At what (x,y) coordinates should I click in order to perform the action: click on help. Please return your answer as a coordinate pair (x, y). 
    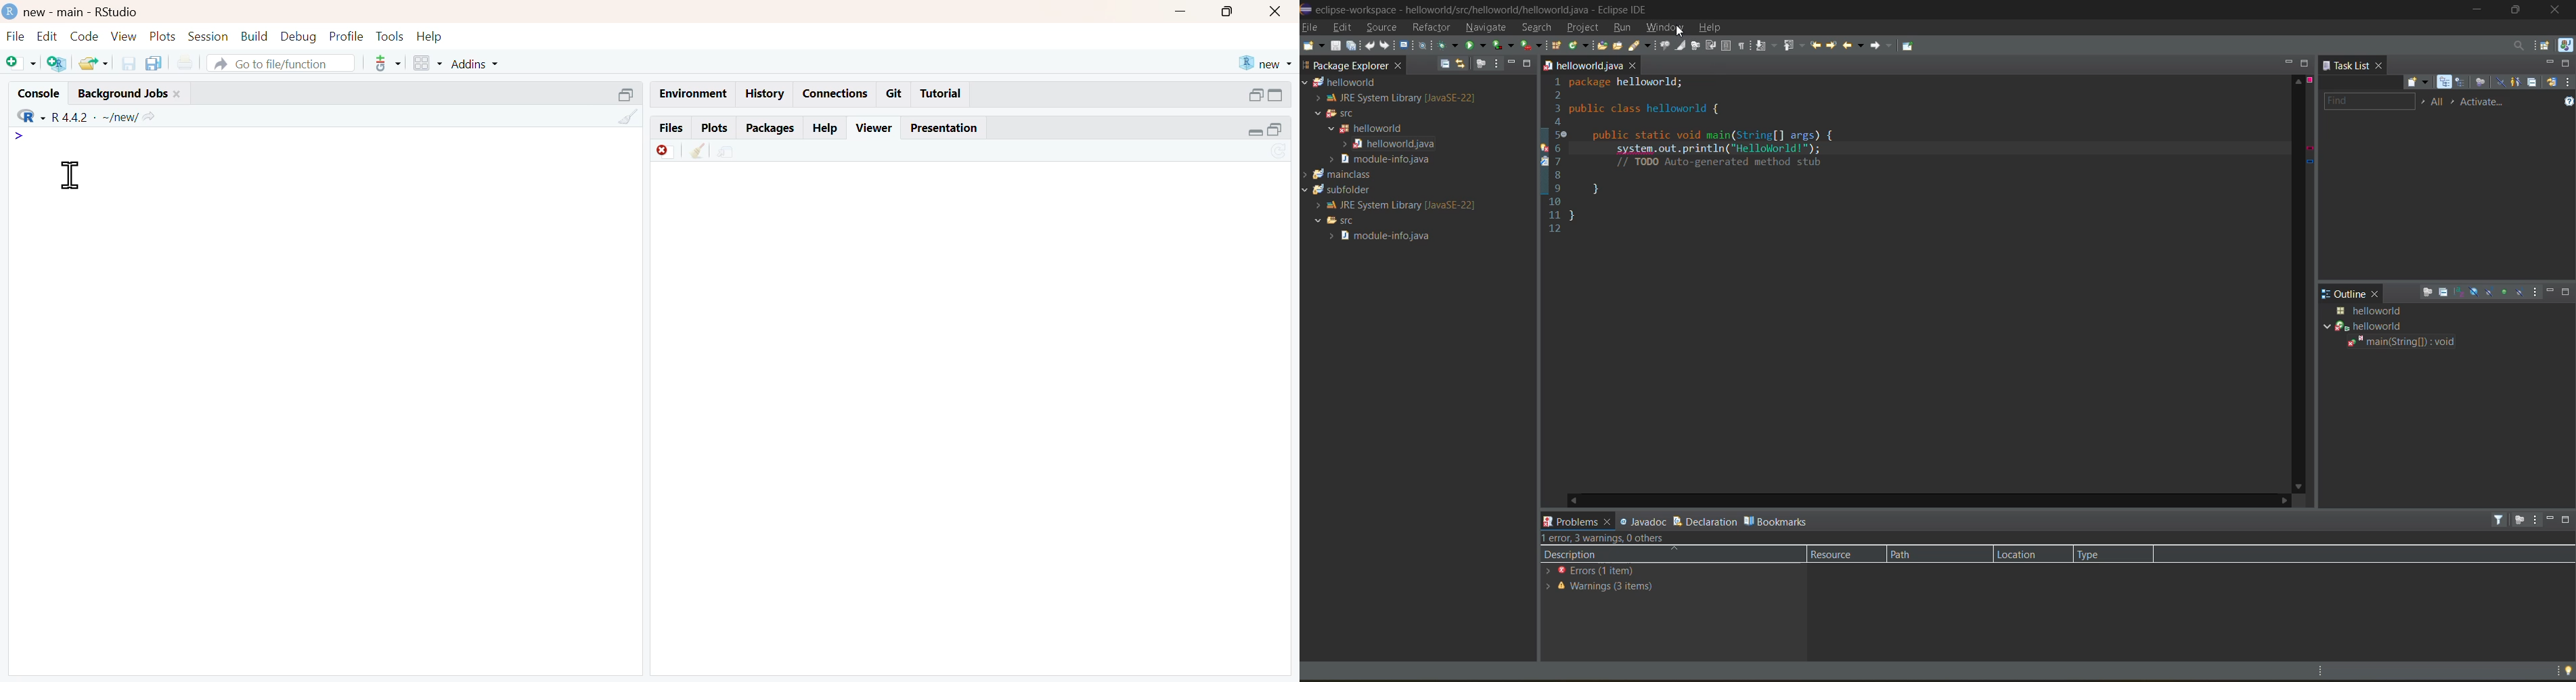
    Looking at the image, I should click on (827, 128).